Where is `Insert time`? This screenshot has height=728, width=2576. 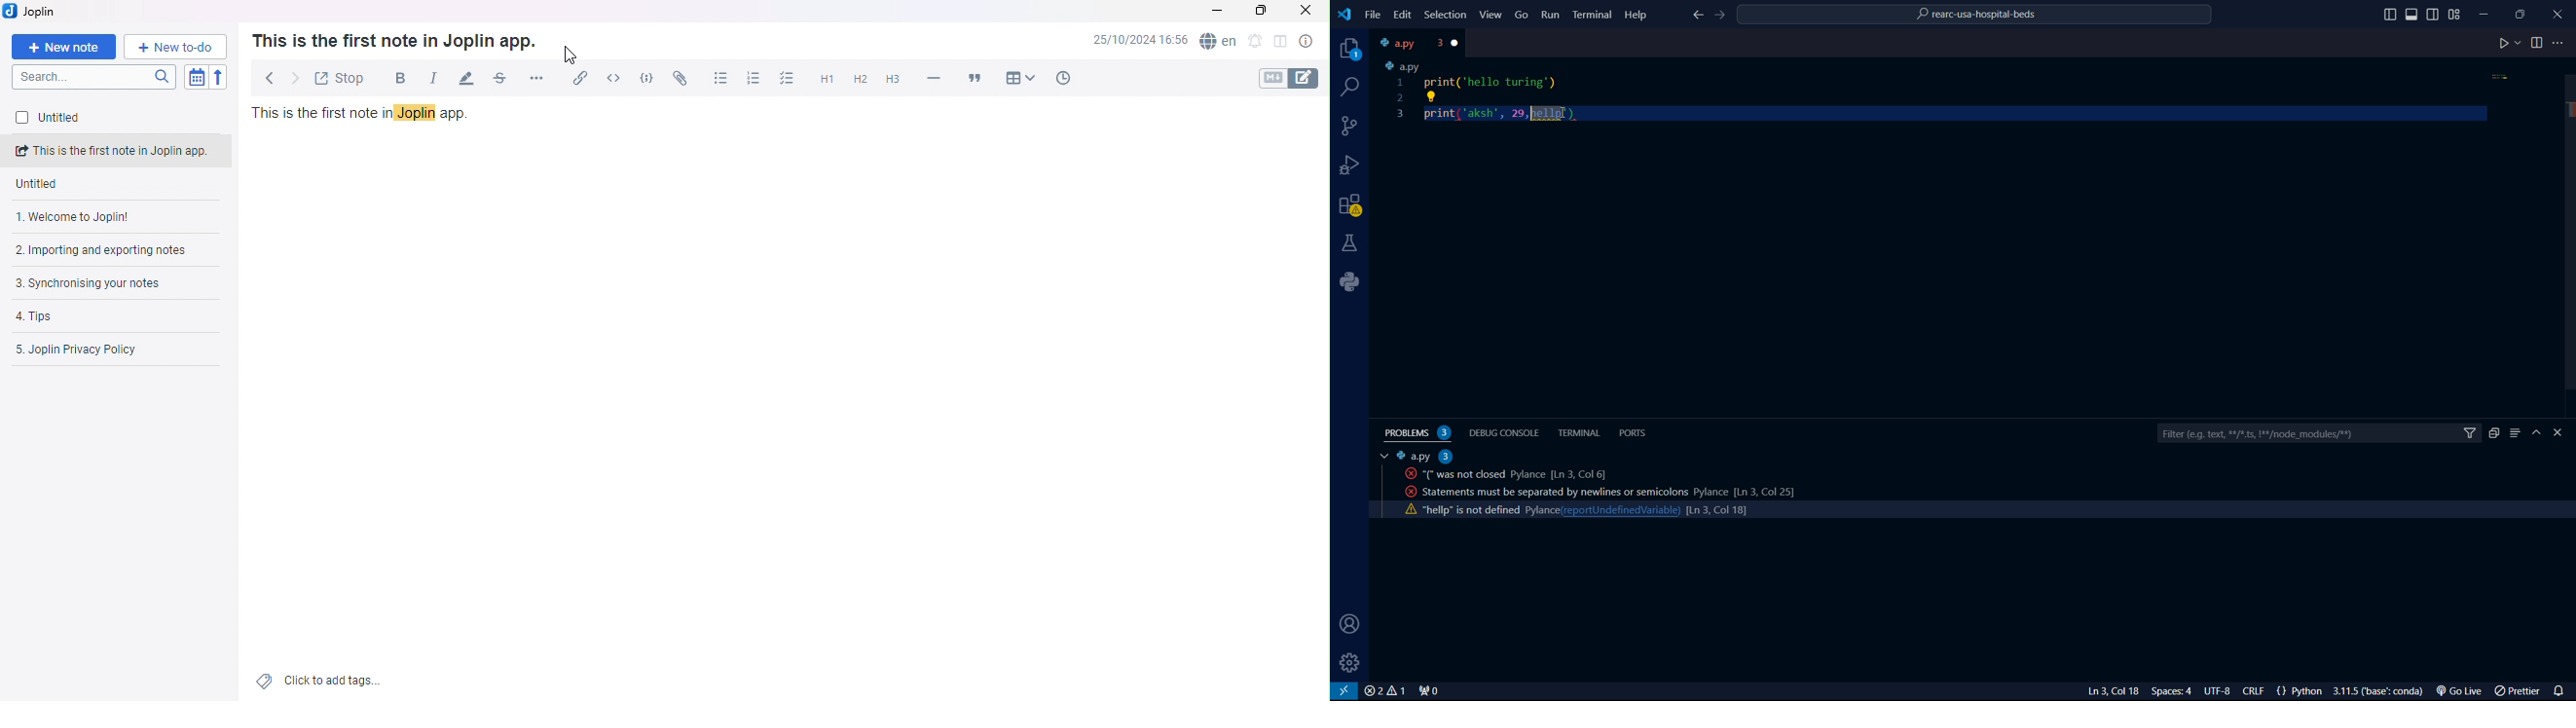 Insert time is located at coordinates (1059, 77).